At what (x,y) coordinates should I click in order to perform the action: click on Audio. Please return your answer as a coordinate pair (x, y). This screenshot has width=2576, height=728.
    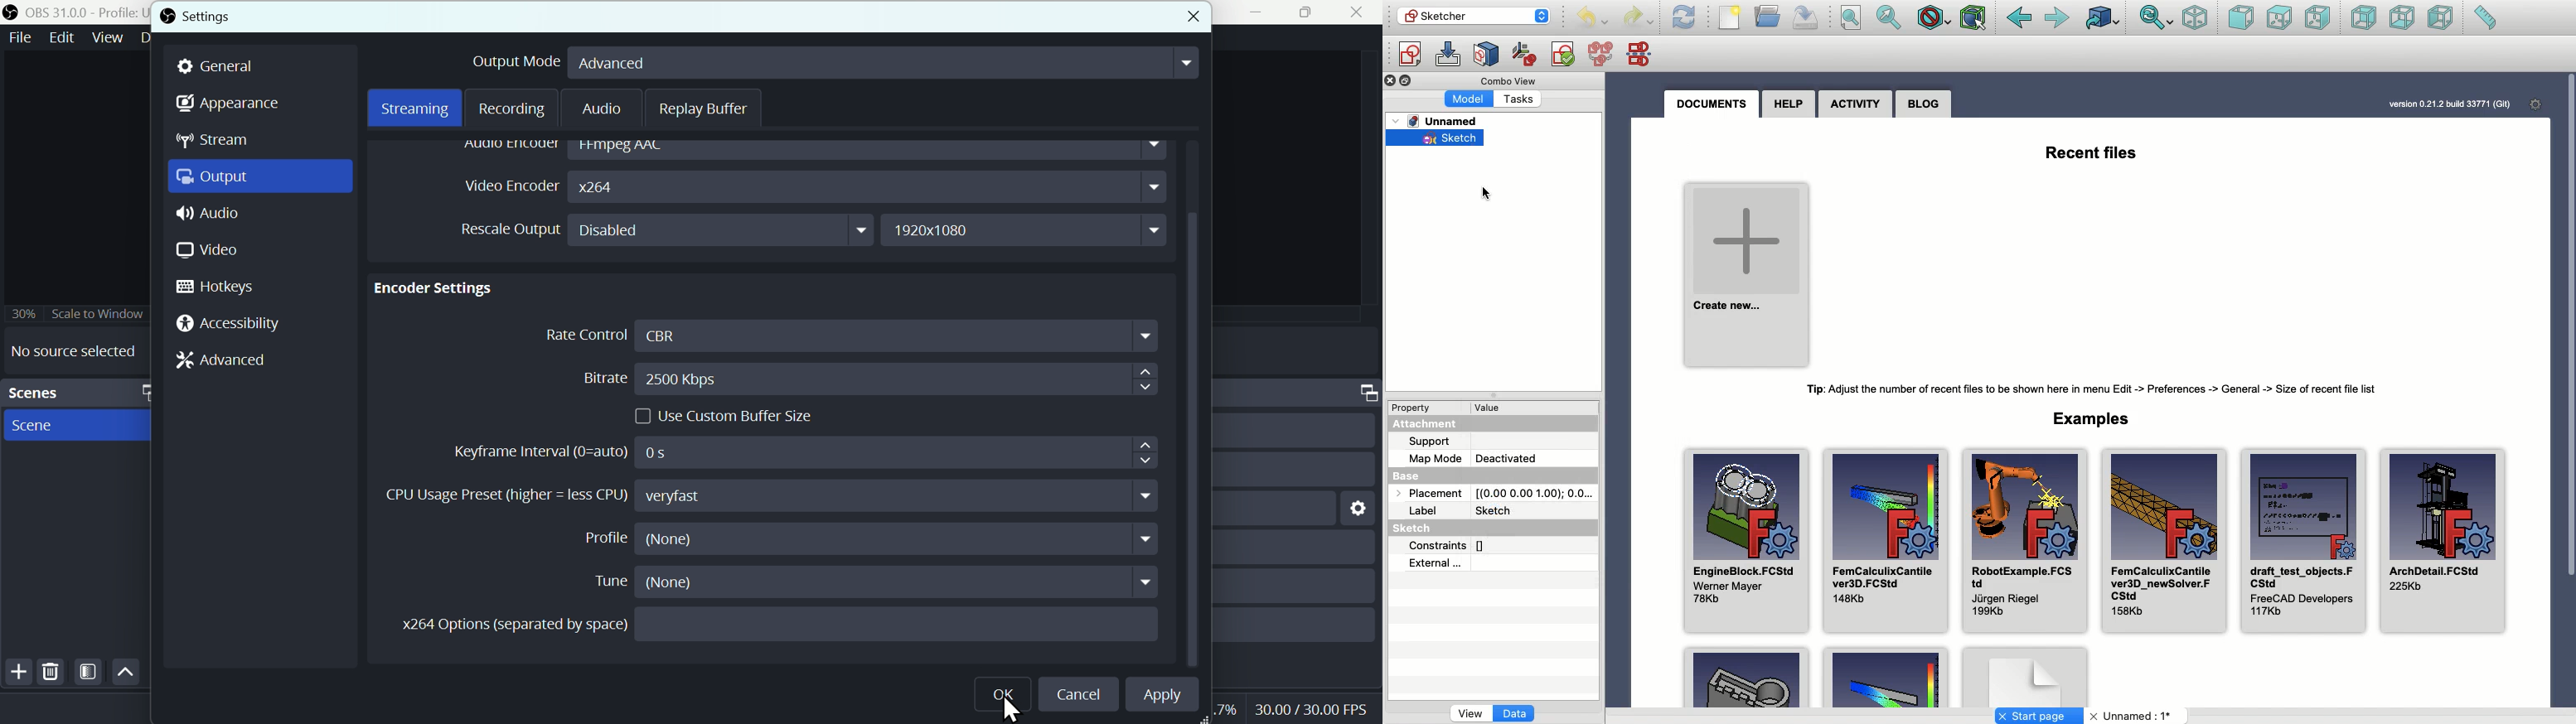
    Looking at the image, I should click on (604, 109).